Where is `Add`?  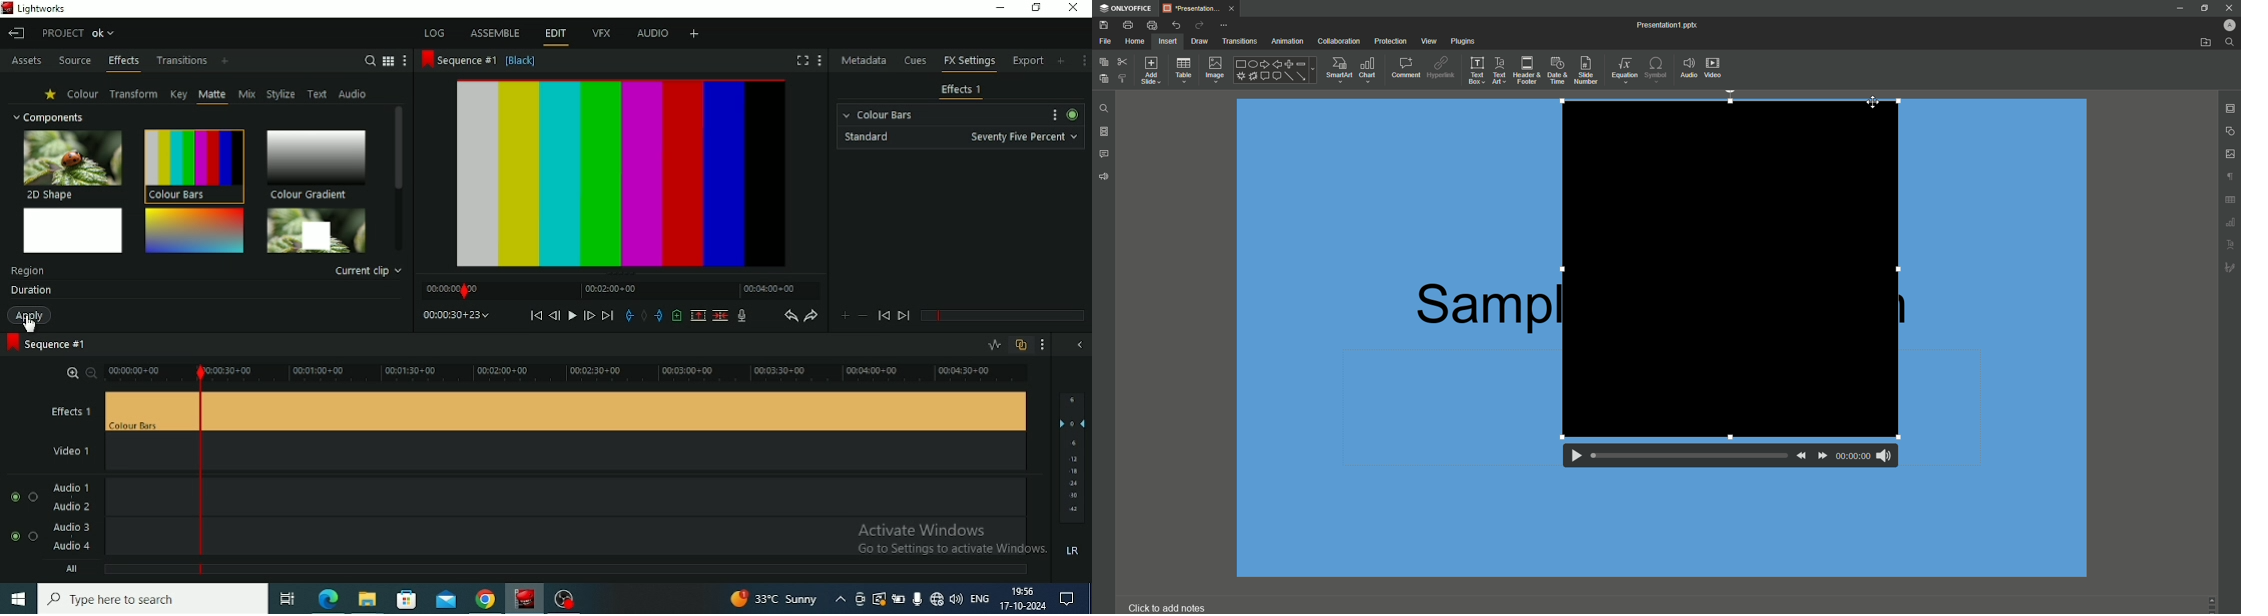
Add is located at coordinates (225, 62).